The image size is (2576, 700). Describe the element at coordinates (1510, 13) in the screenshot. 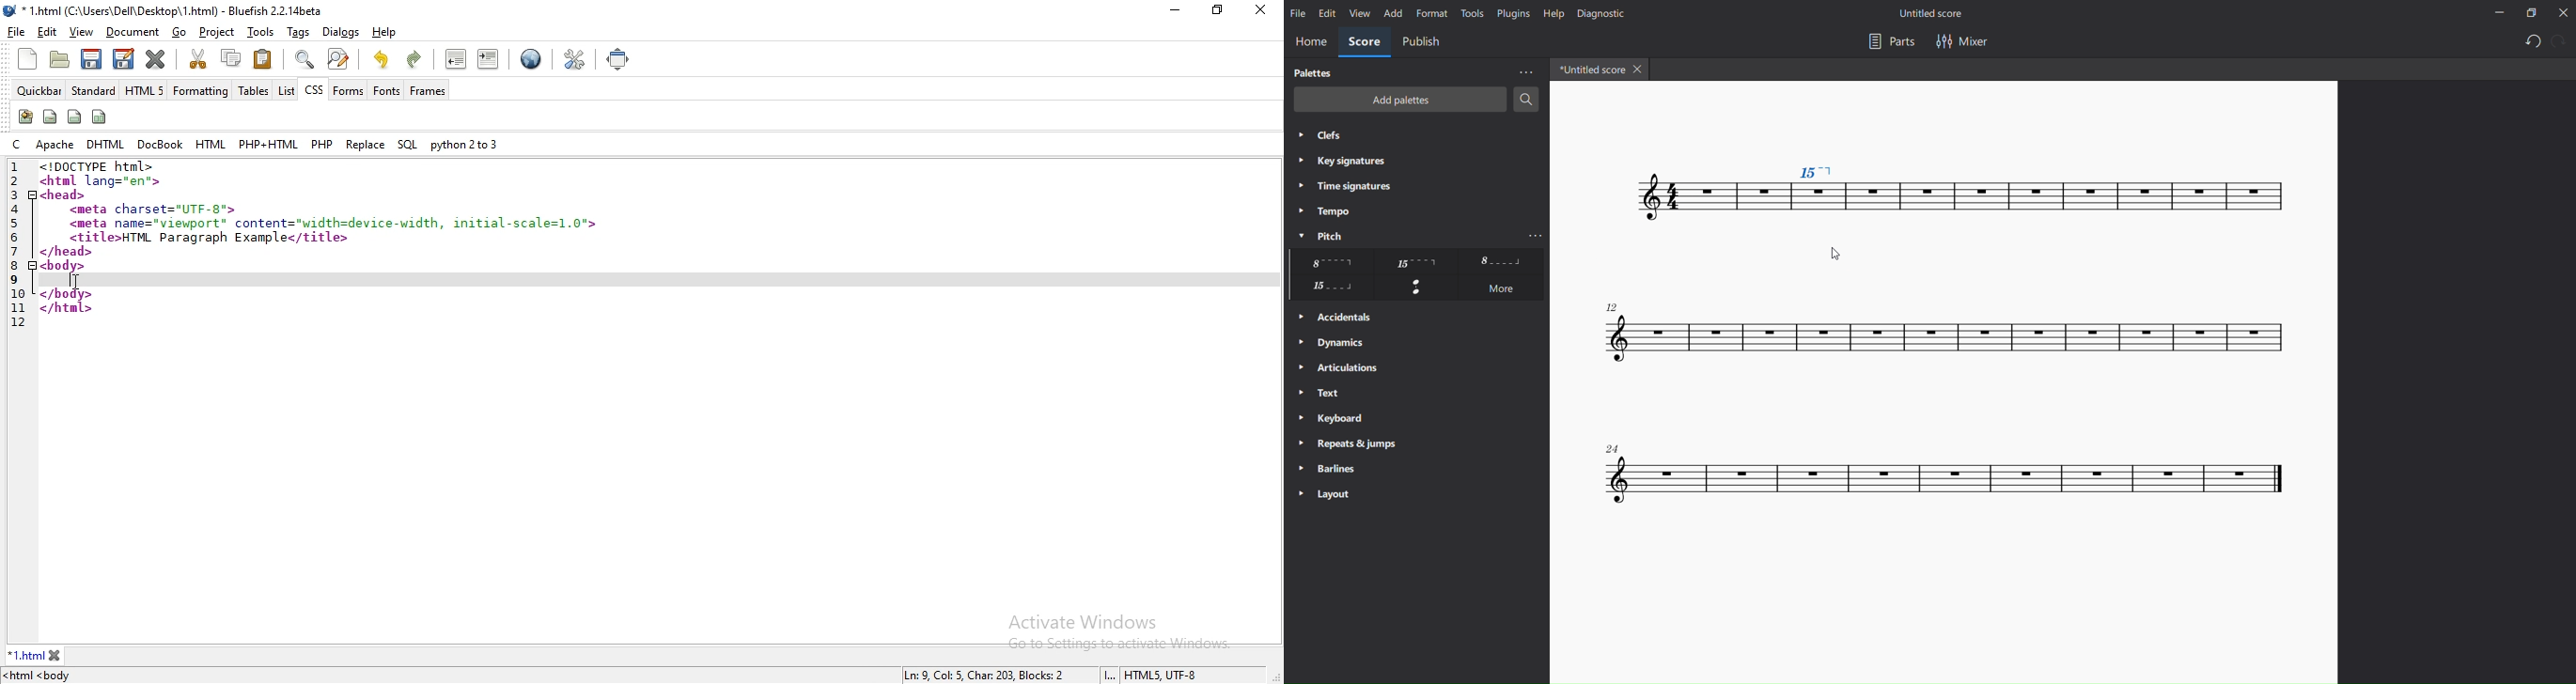

I see `plugins` at that location.